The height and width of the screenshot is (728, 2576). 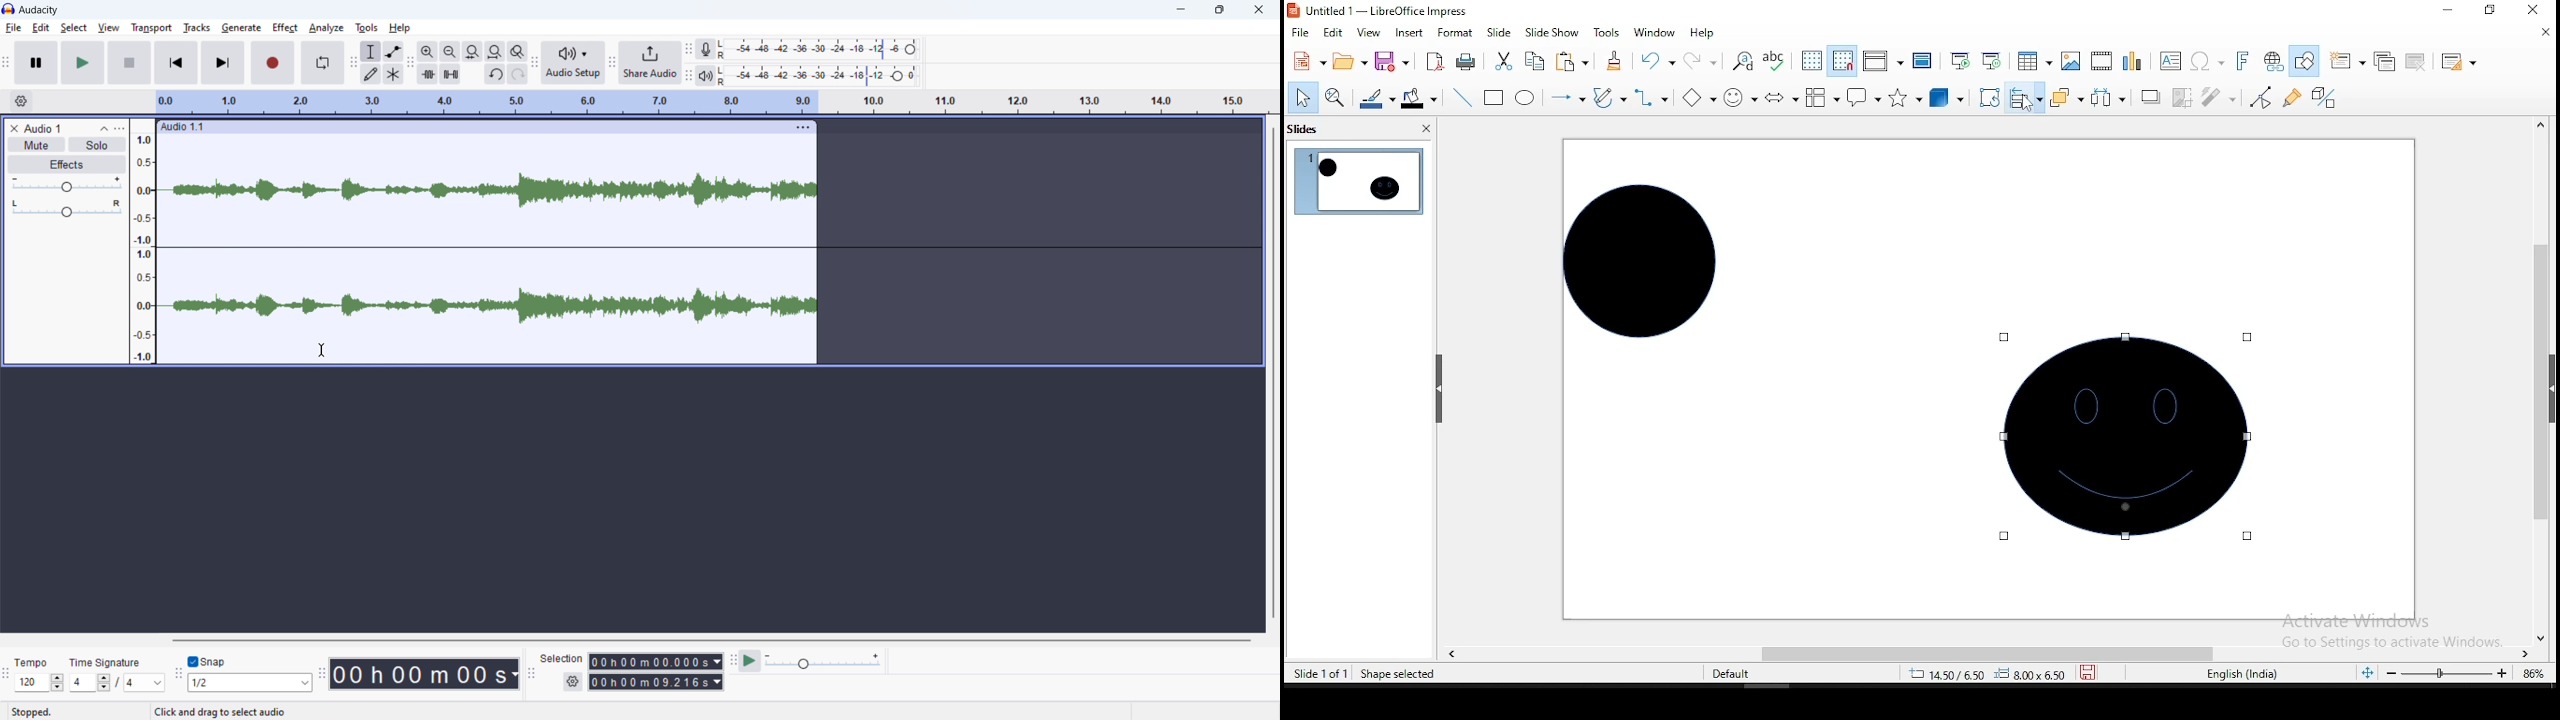 What do you see at coordinates (273, 63) in the screenshot?
I see `record` at bounding box center [273, 63].